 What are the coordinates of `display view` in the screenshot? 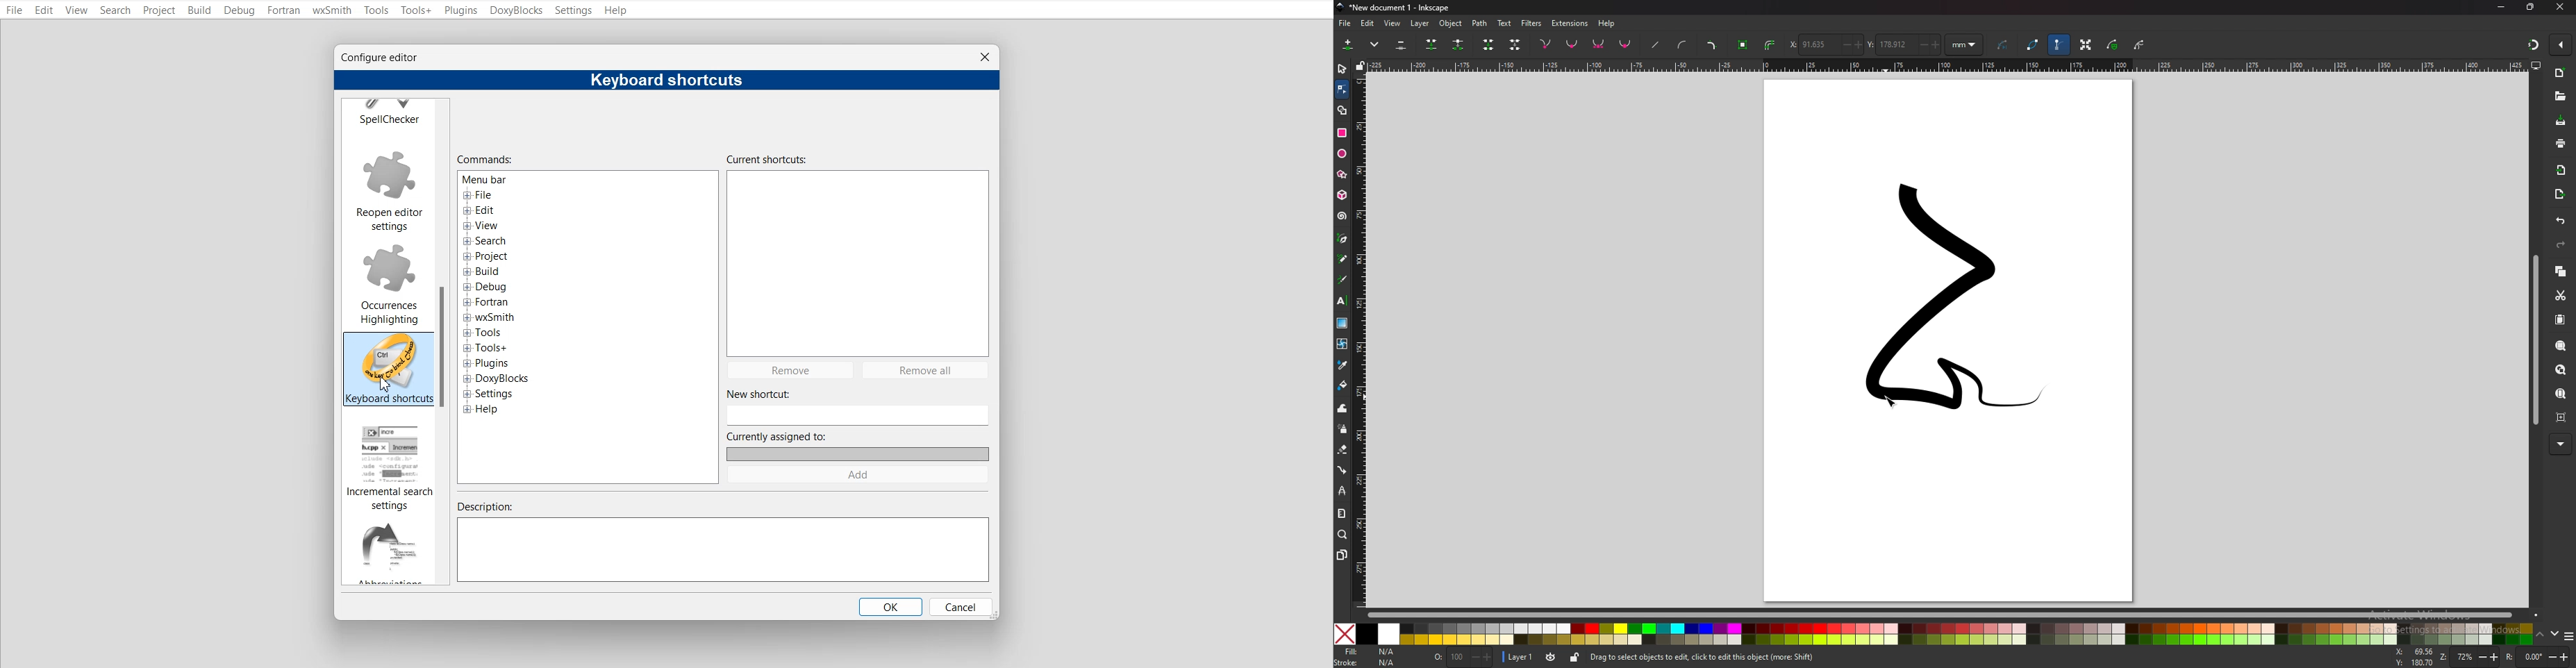 It's located at (2537, 65).